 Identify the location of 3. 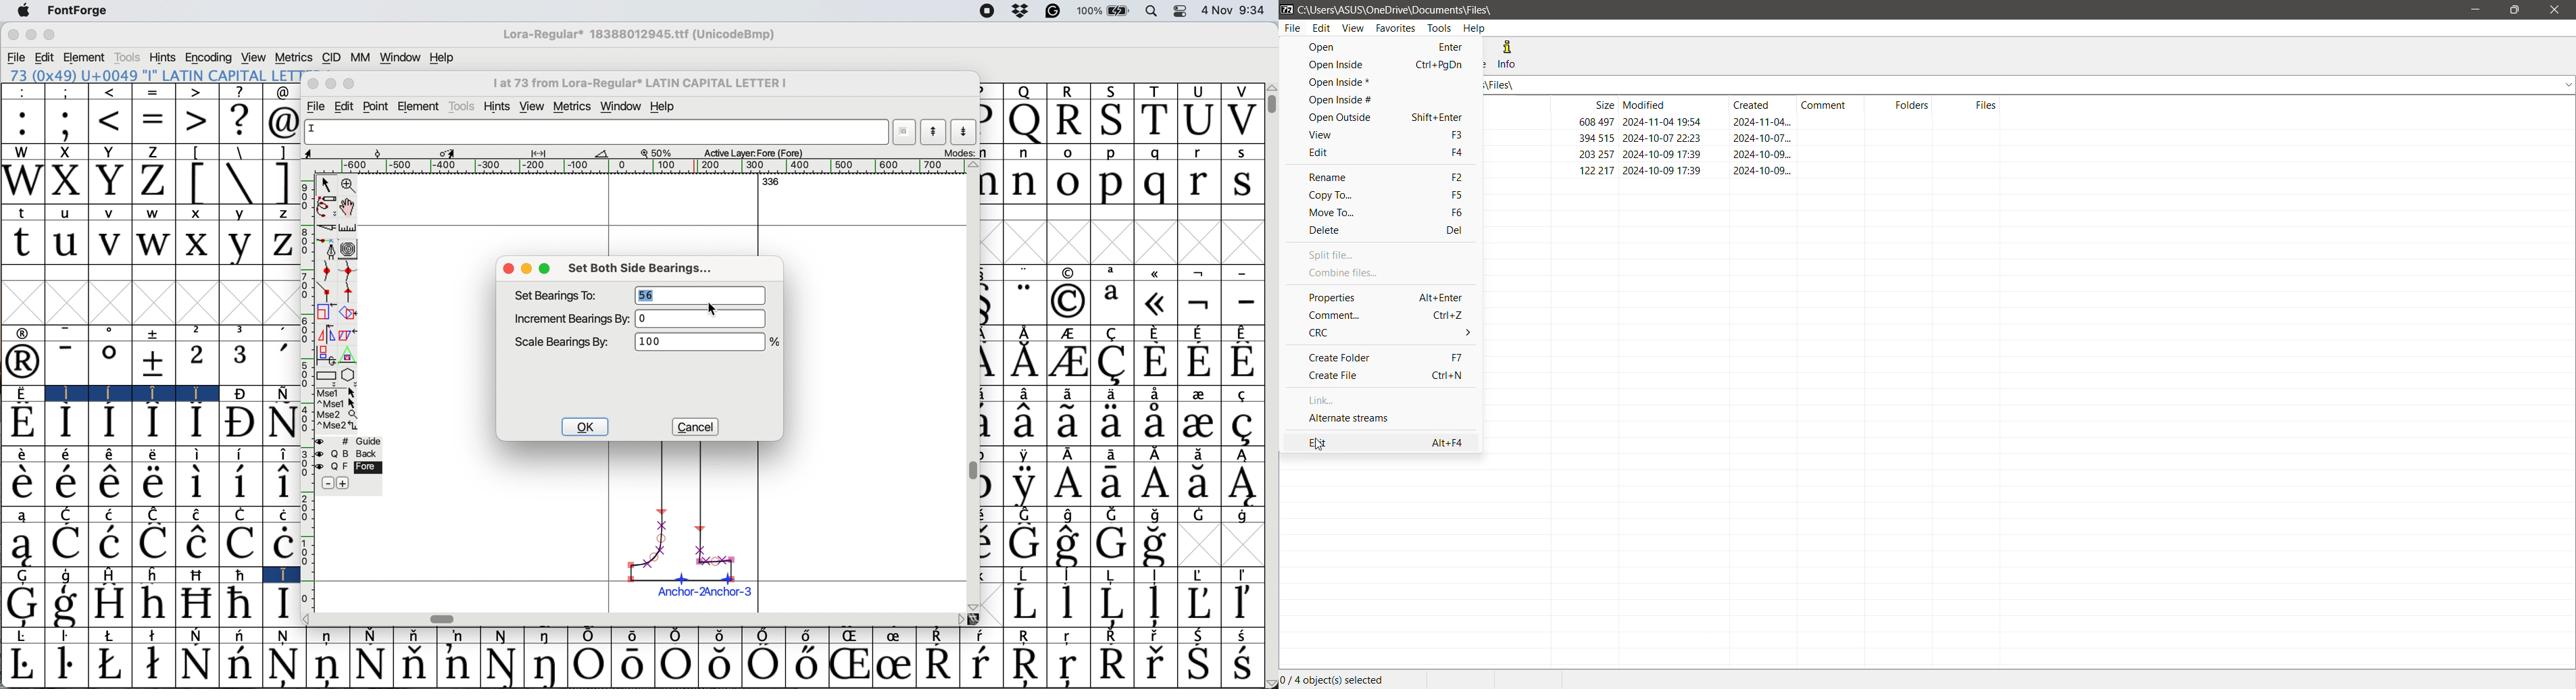
(241, 363).